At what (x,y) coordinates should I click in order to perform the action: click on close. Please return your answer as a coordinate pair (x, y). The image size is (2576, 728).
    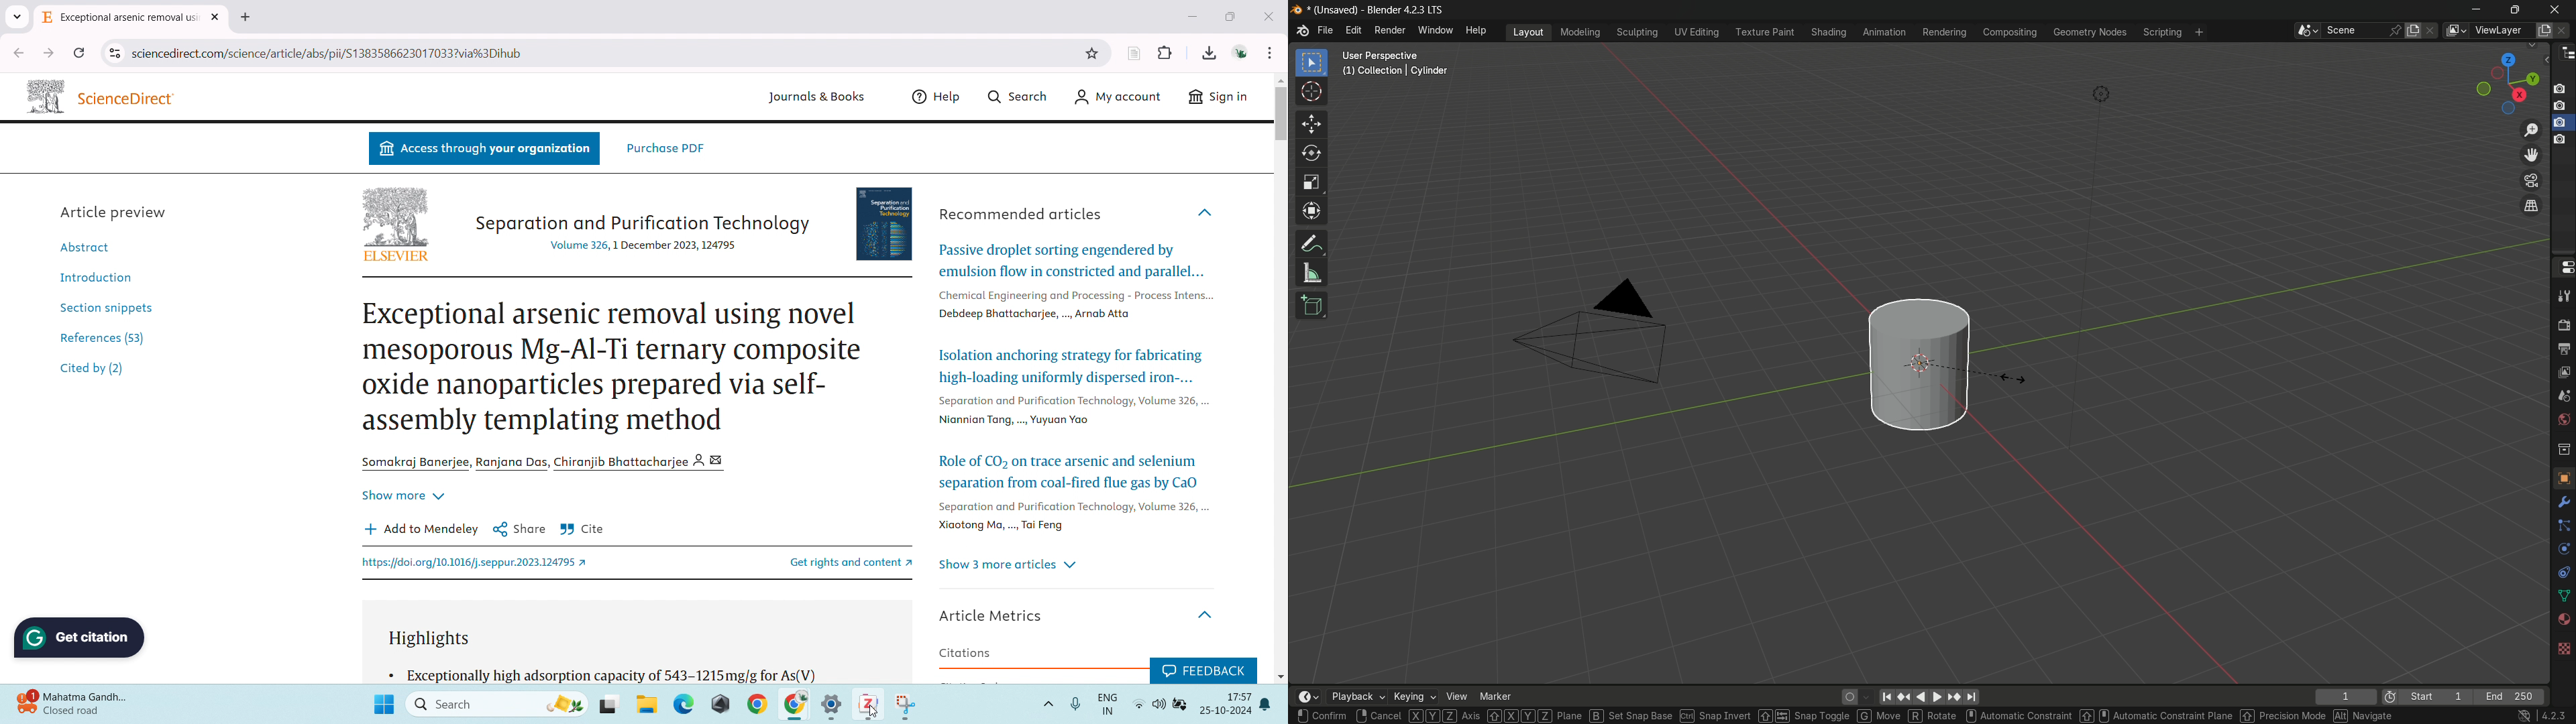
    Looking at the image, I should click on (1269, 15).